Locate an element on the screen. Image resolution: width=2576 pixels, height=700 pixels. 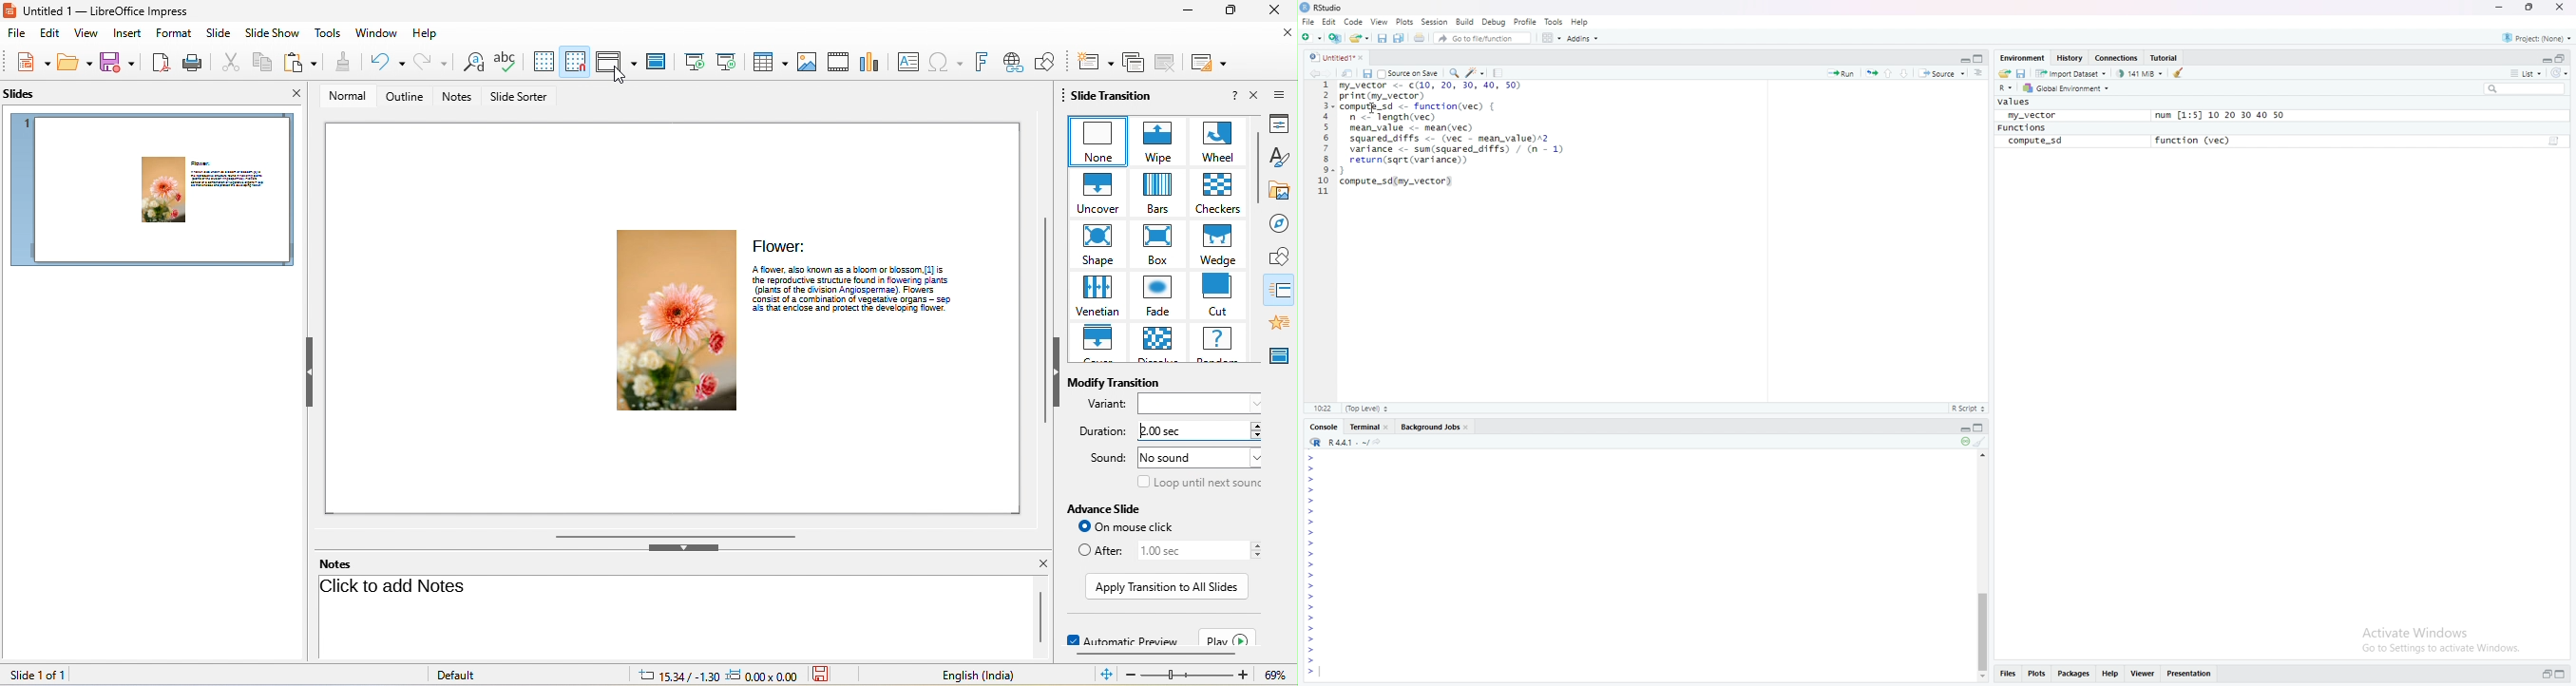
hide sidebar is located at coordinates (1057, 372).